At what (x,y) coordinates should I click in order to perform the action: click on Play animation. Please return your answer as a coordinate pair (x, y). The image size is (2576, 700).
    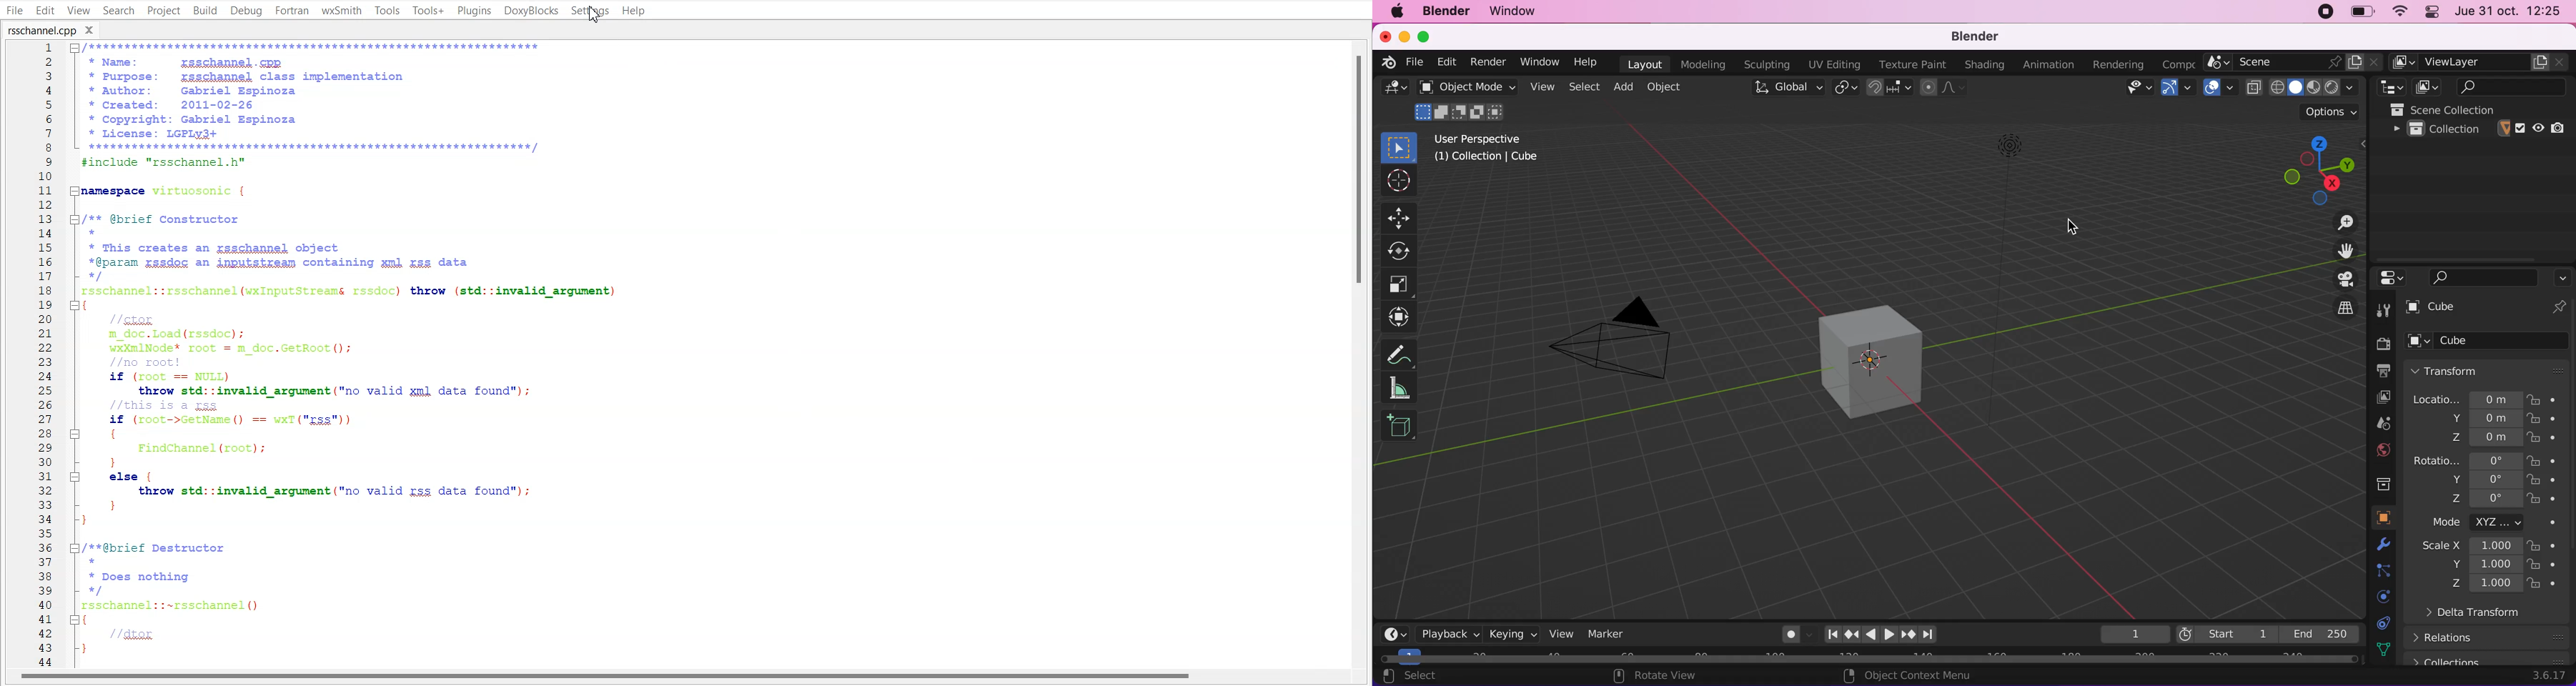
    Looking at the image, I should click on (1888, 635).